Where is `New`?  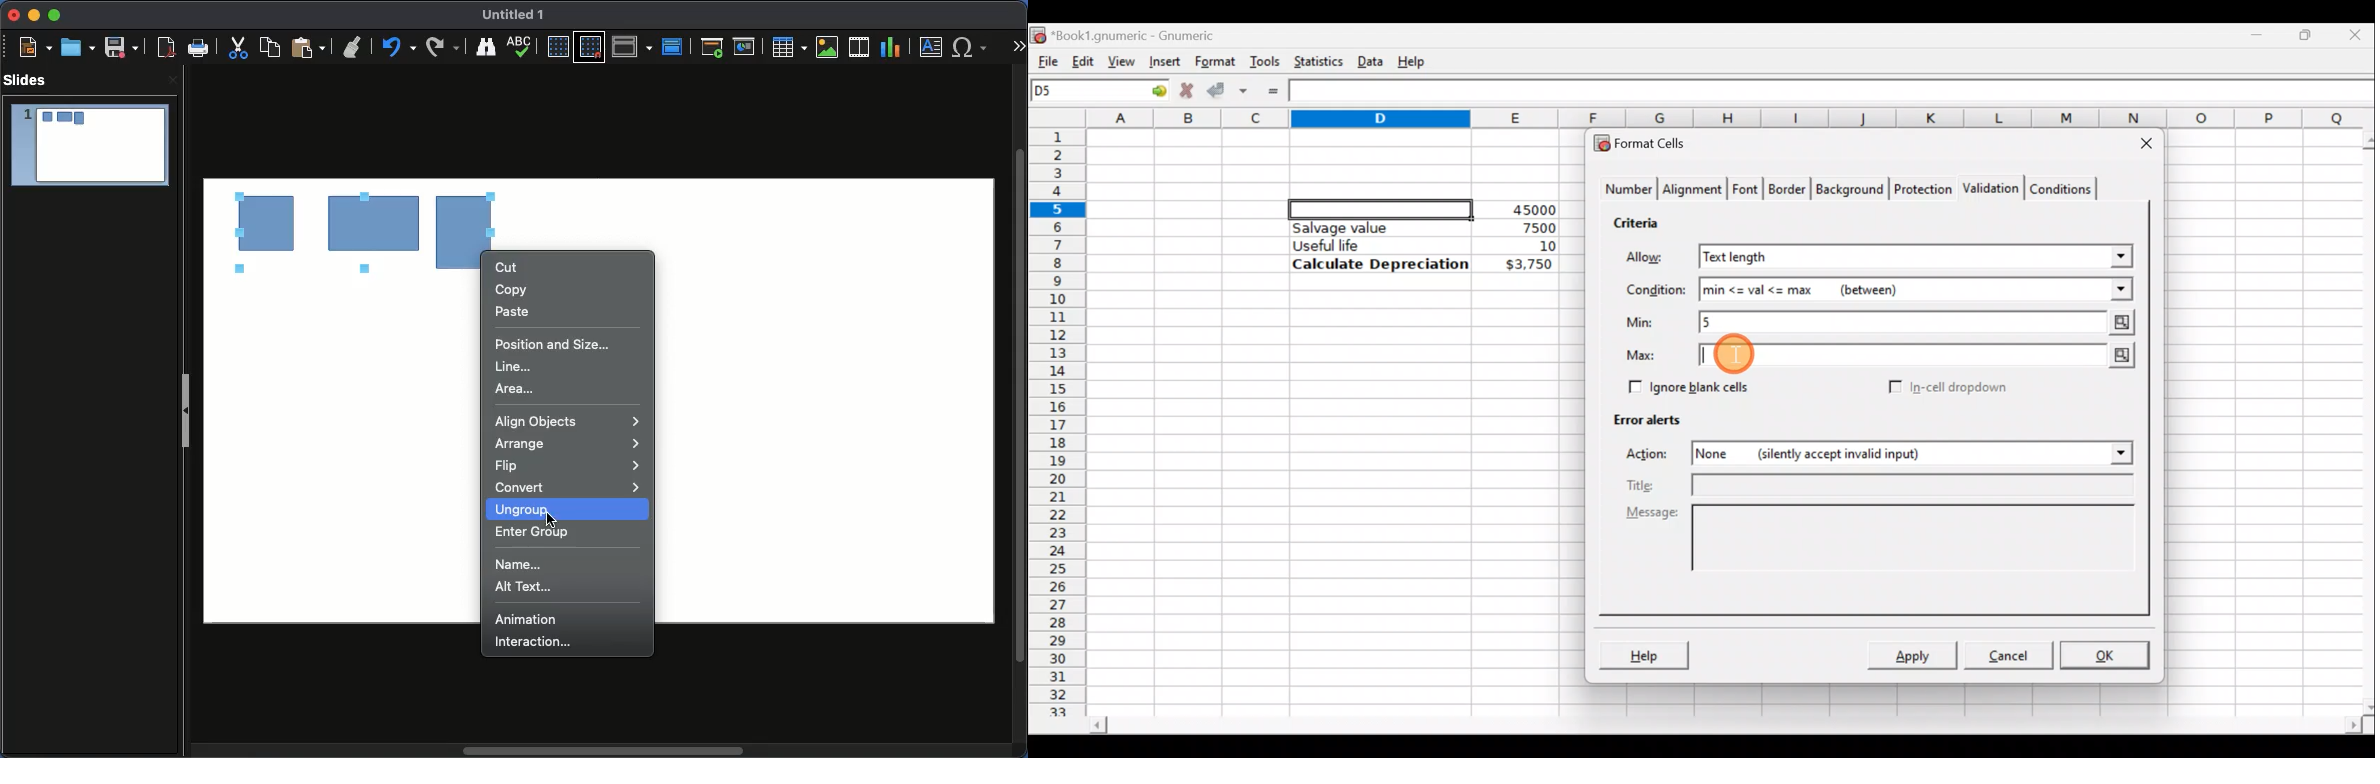
New is located at coordinates (30, 47).